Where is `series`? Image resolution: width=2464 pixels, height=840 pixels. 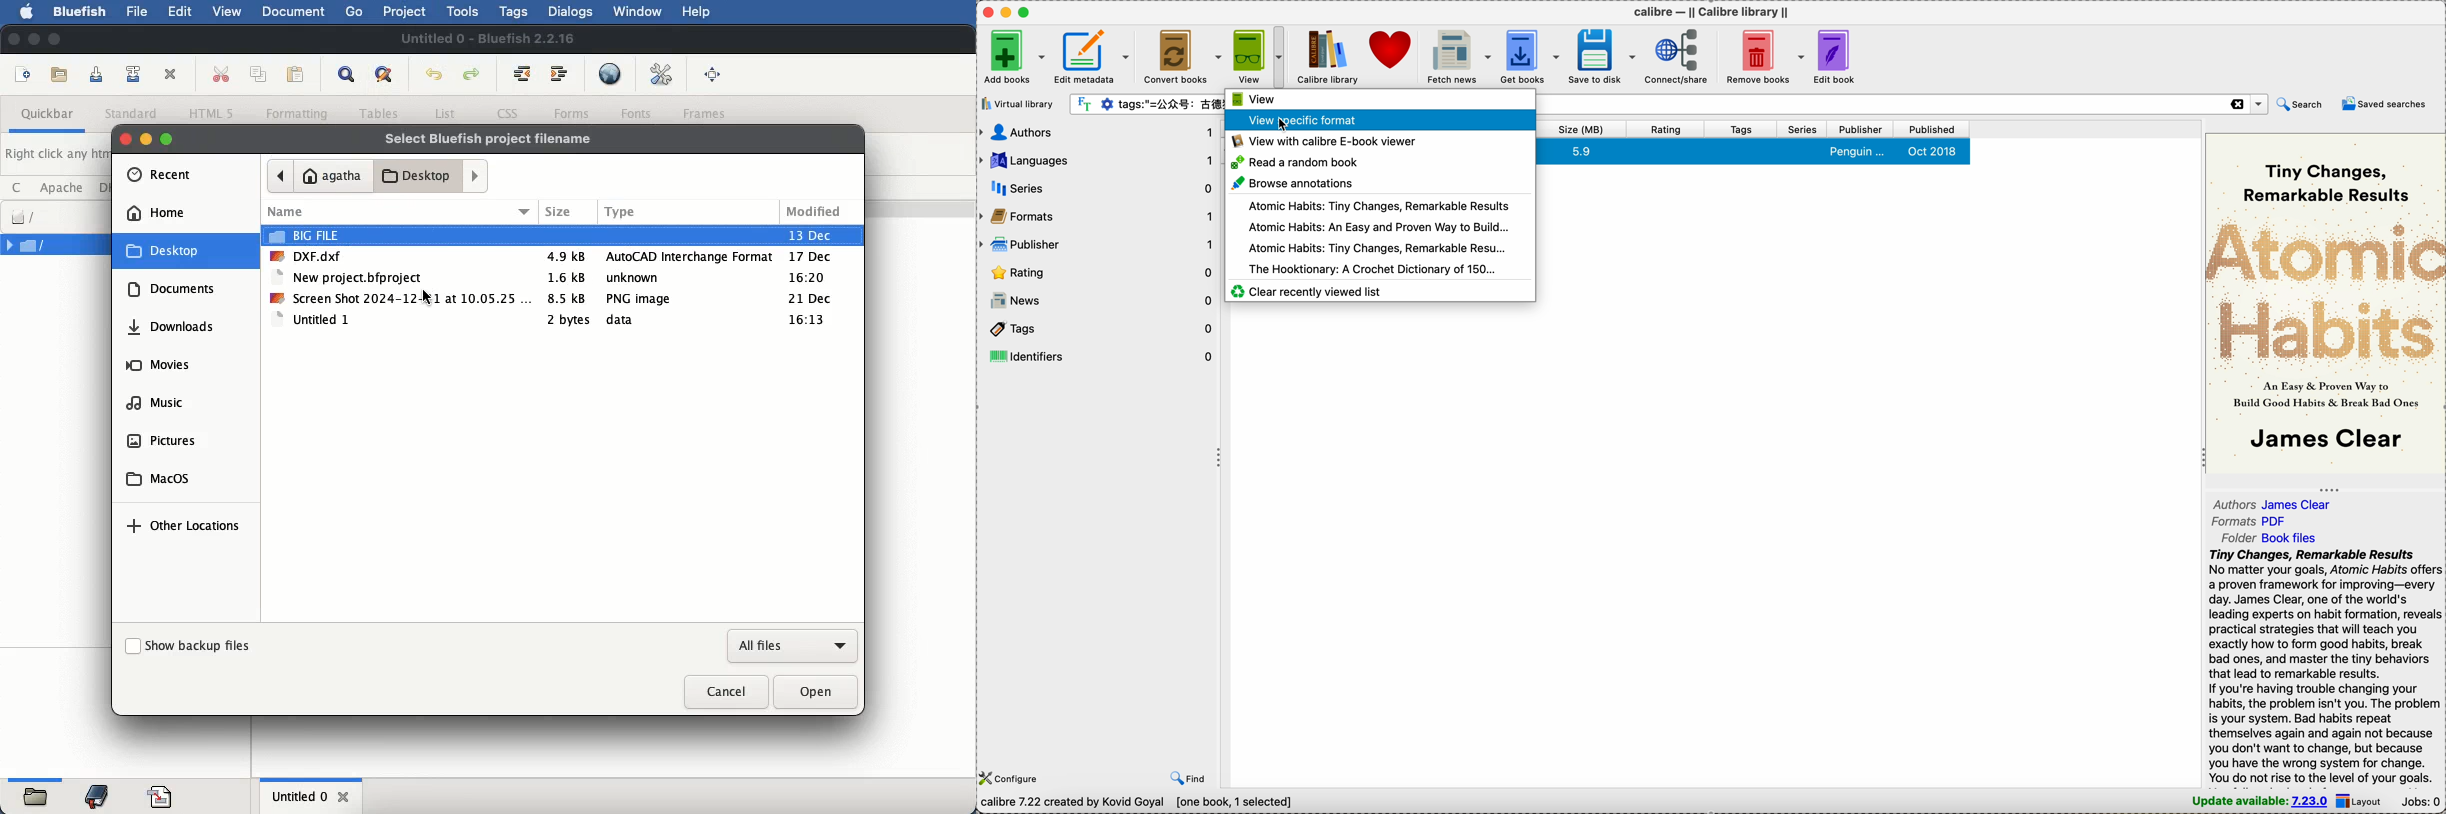
series is located at coordinates (1096, 188).